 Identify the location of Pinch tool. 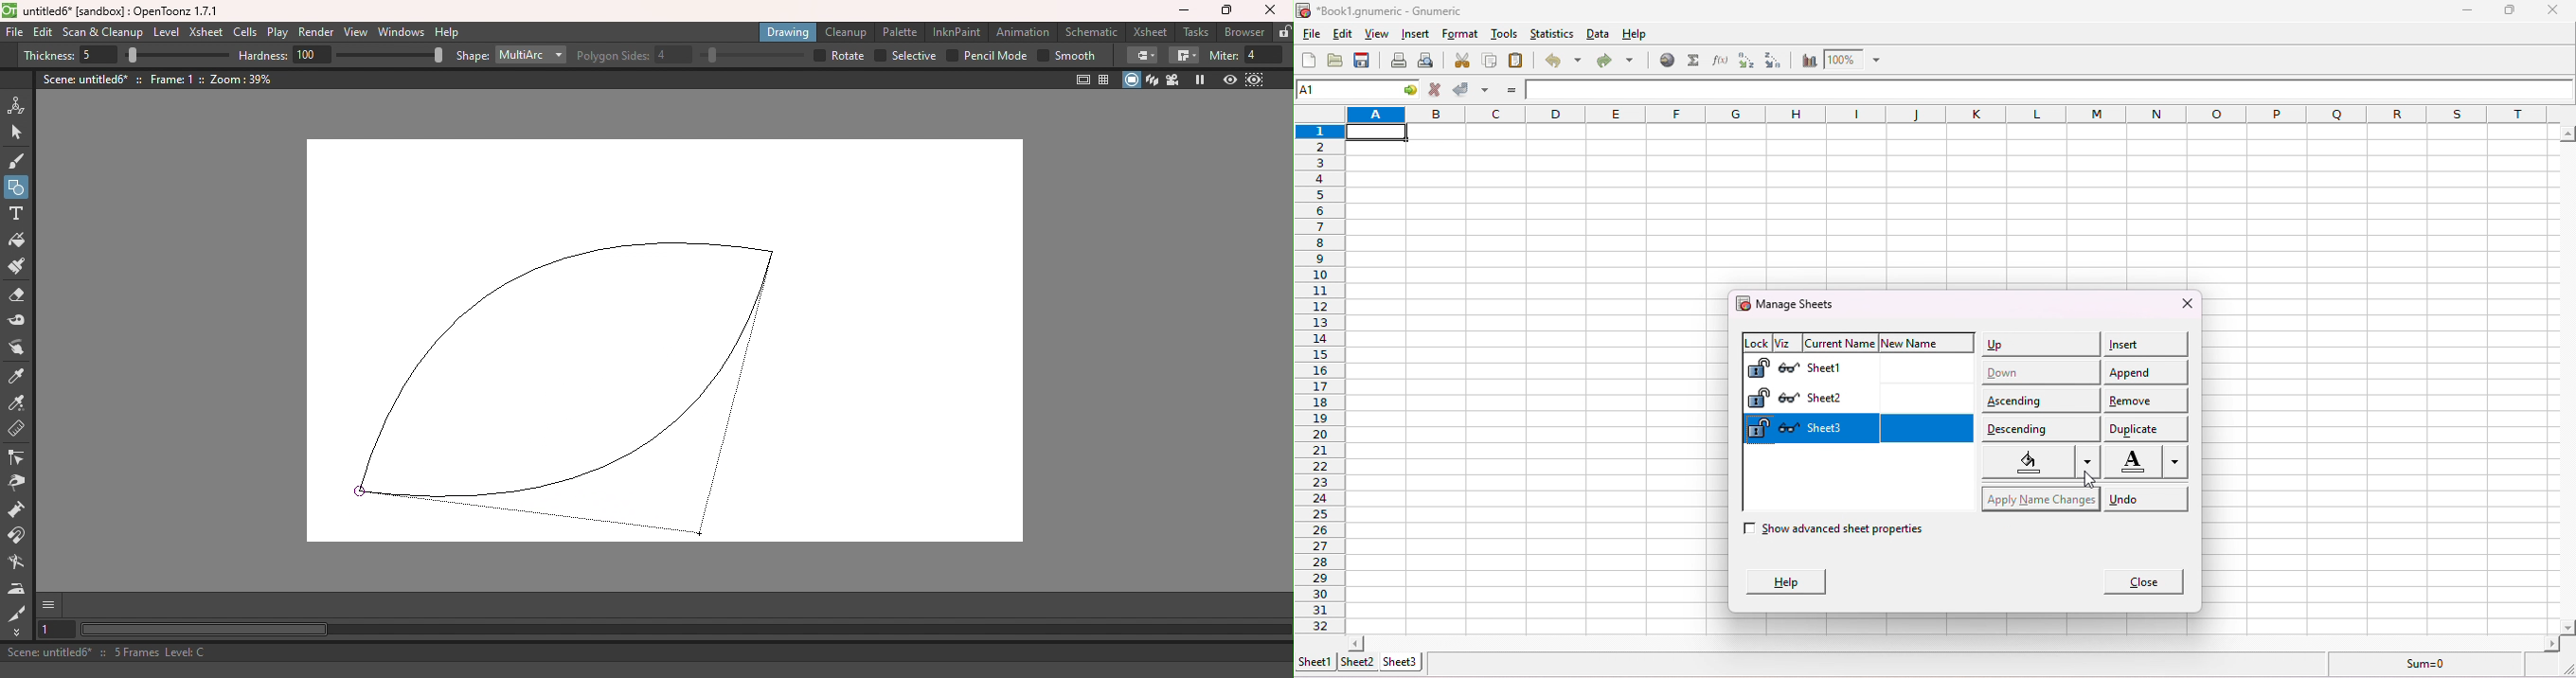
(20, 486).